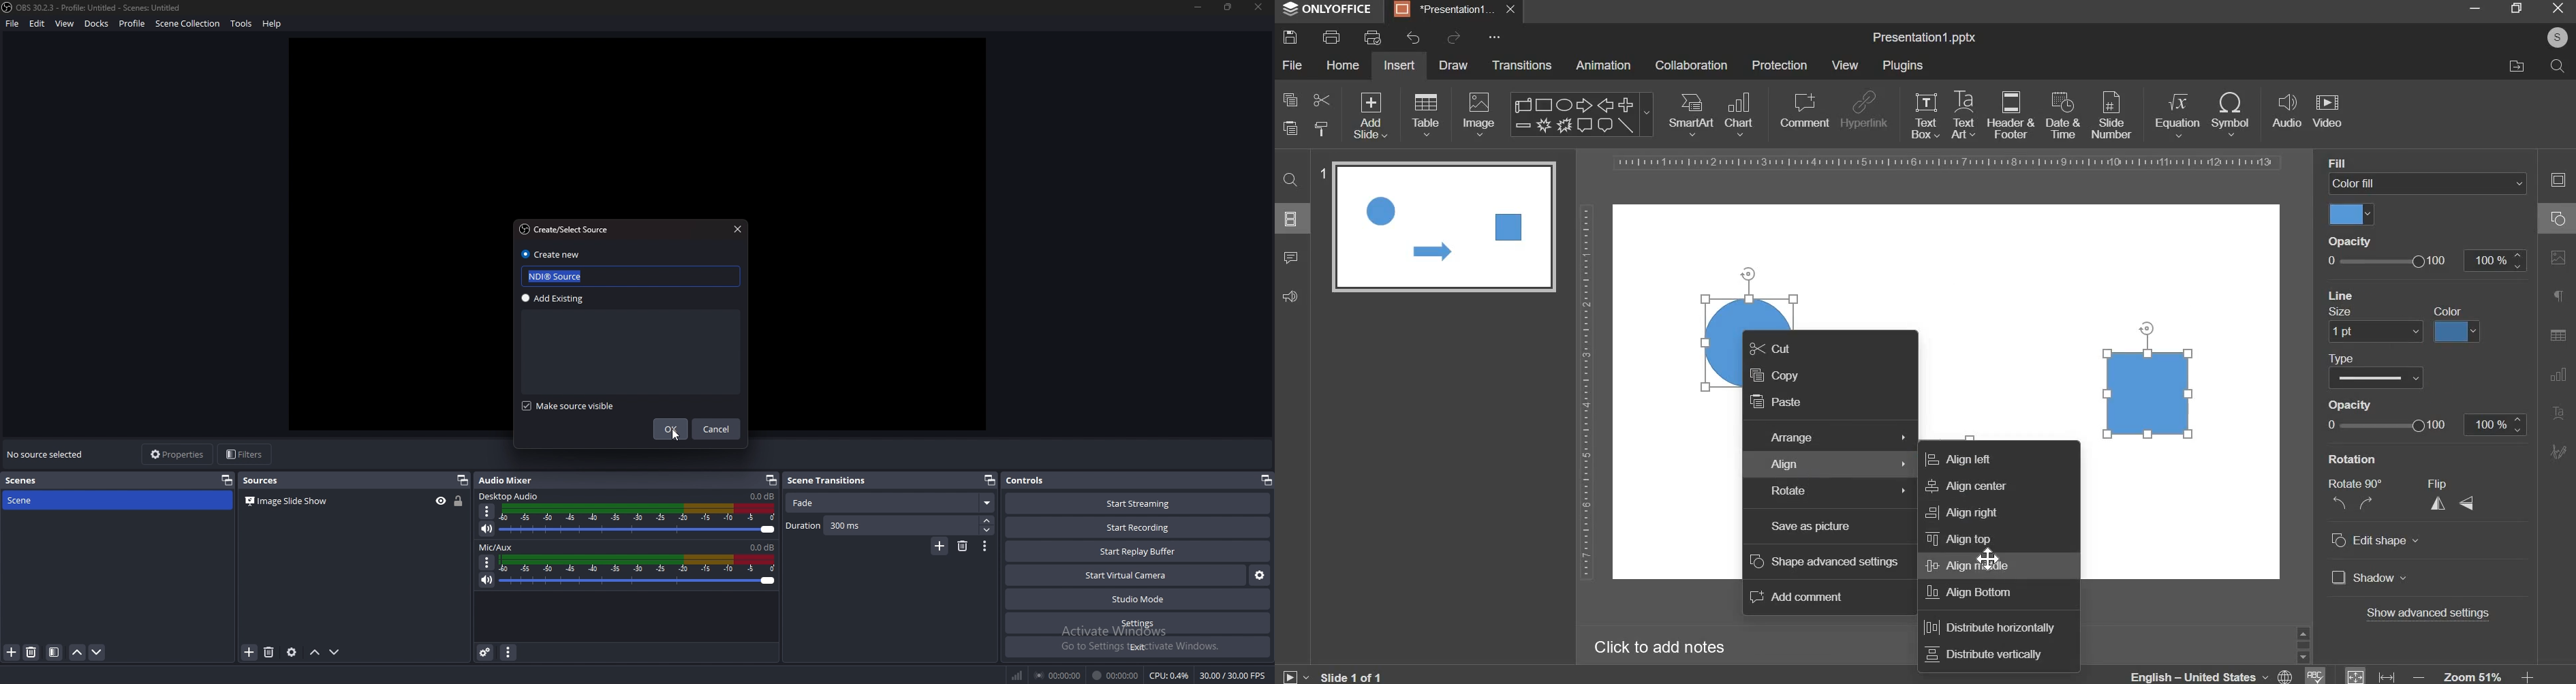  Describe the element at coordinates (1803, 110) in the screenshot. I see `comment` at that location.